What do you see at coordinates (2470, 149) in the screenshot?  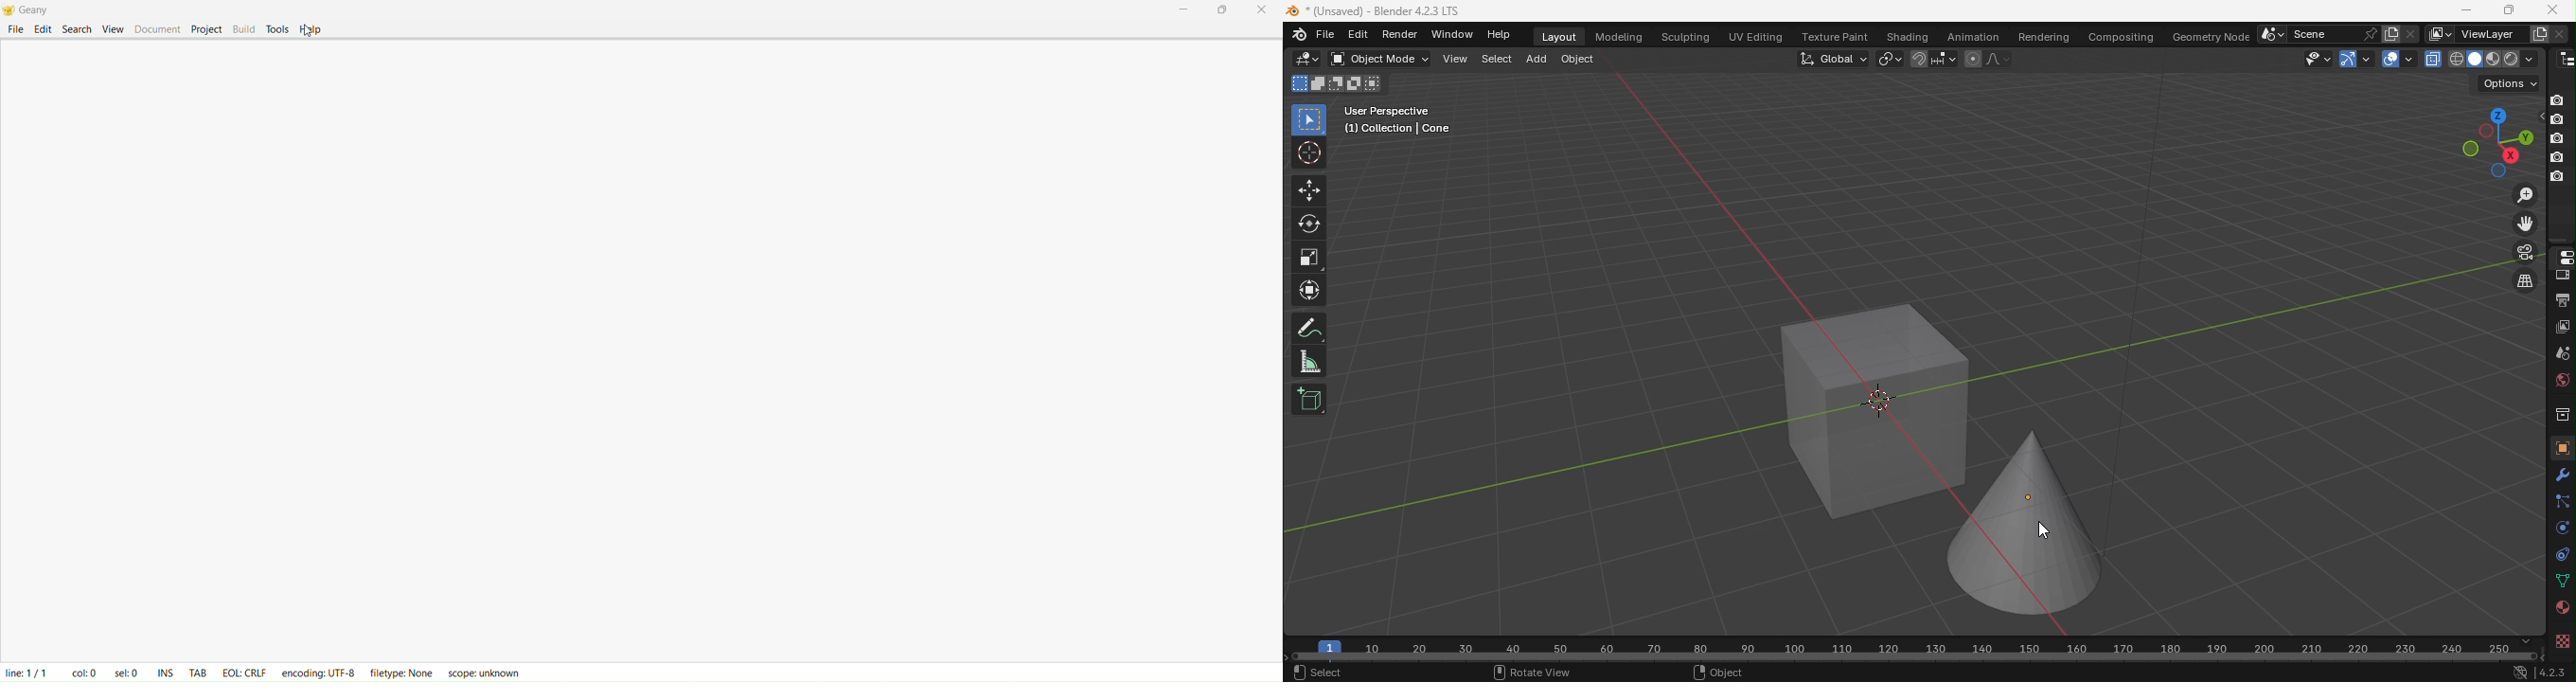 I see `Rotate the view` at bounding box center [2470, 149].